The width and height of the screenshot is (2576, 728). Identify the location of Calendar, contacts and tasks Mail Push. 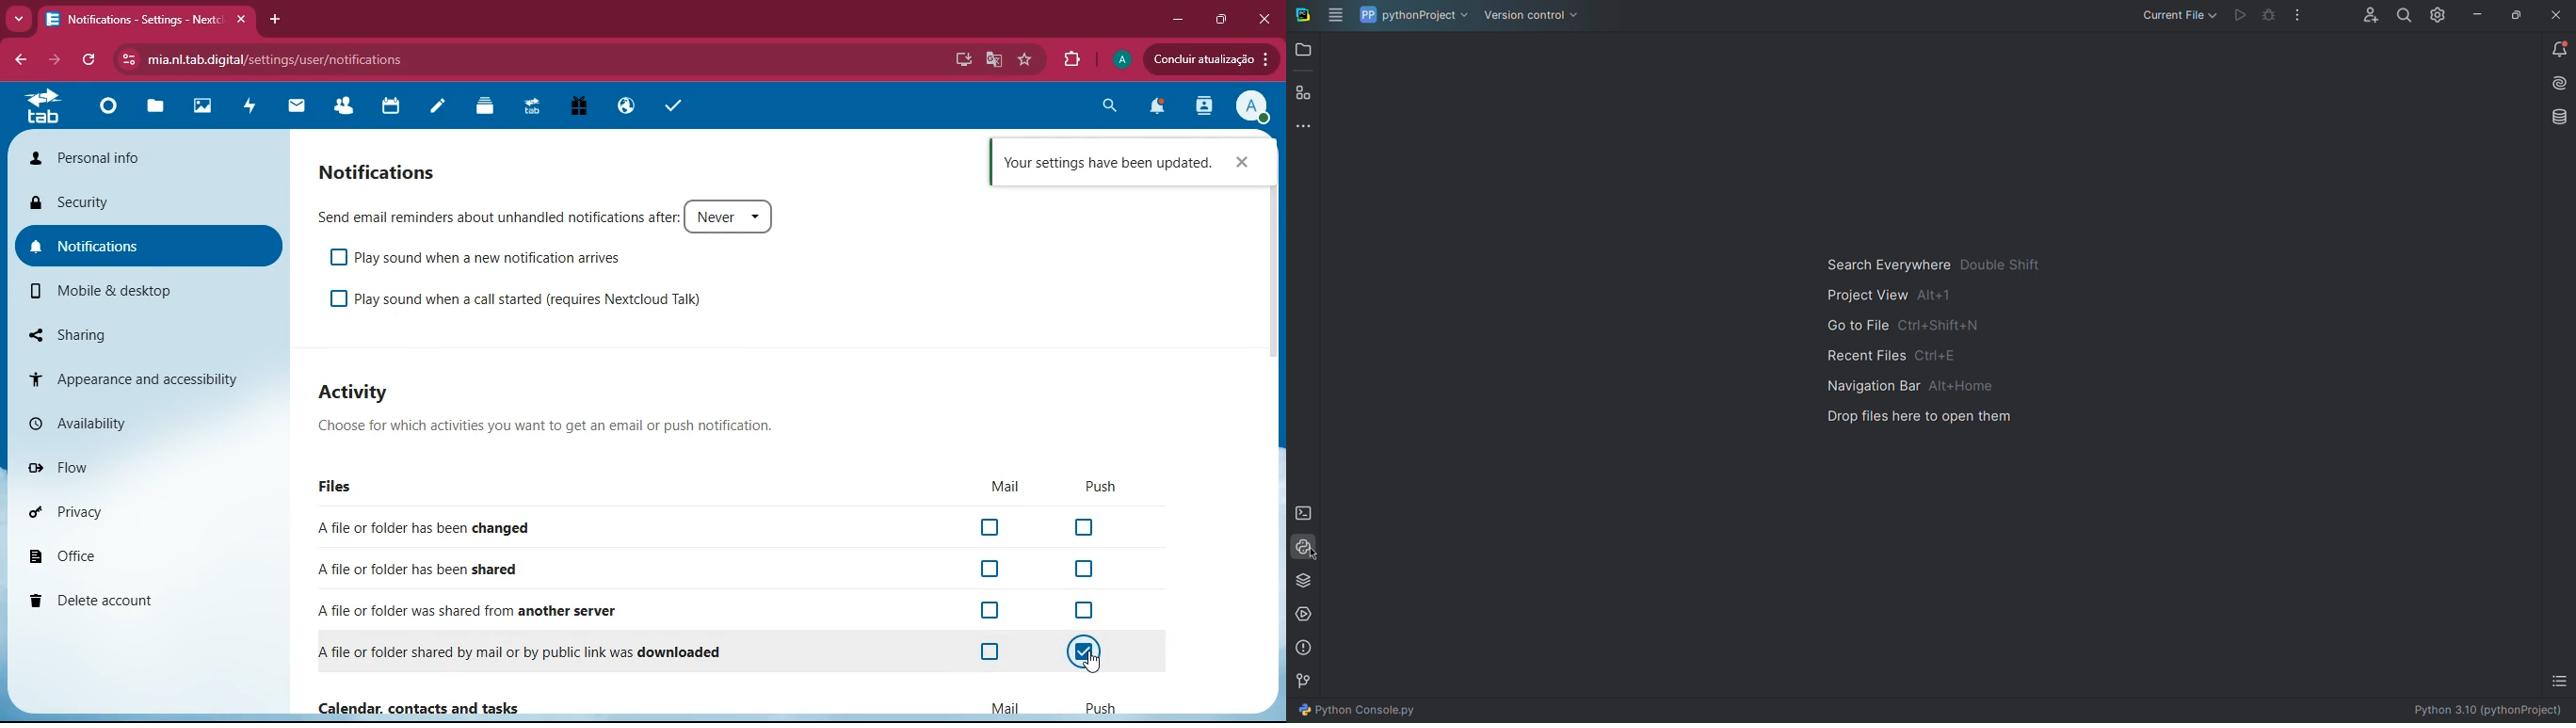
(719, 706).